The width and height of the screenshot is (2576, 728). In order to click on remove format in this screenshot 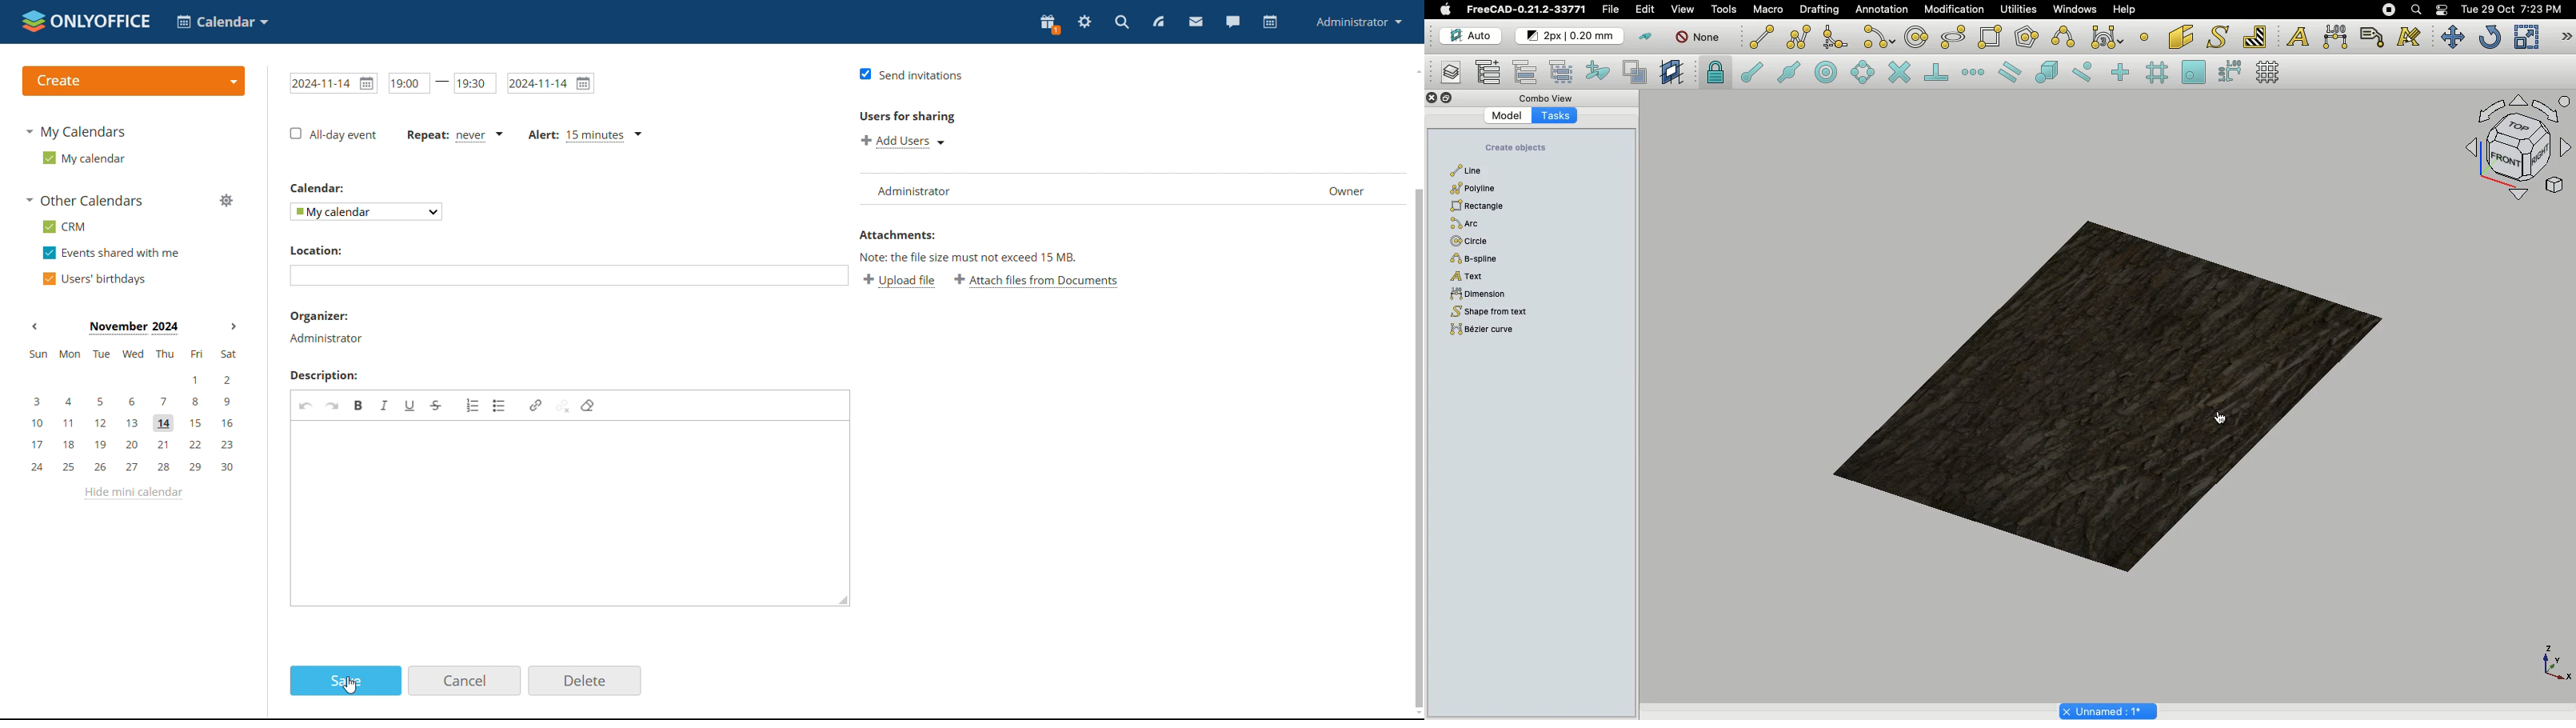, I will do `click(593, 406)`.